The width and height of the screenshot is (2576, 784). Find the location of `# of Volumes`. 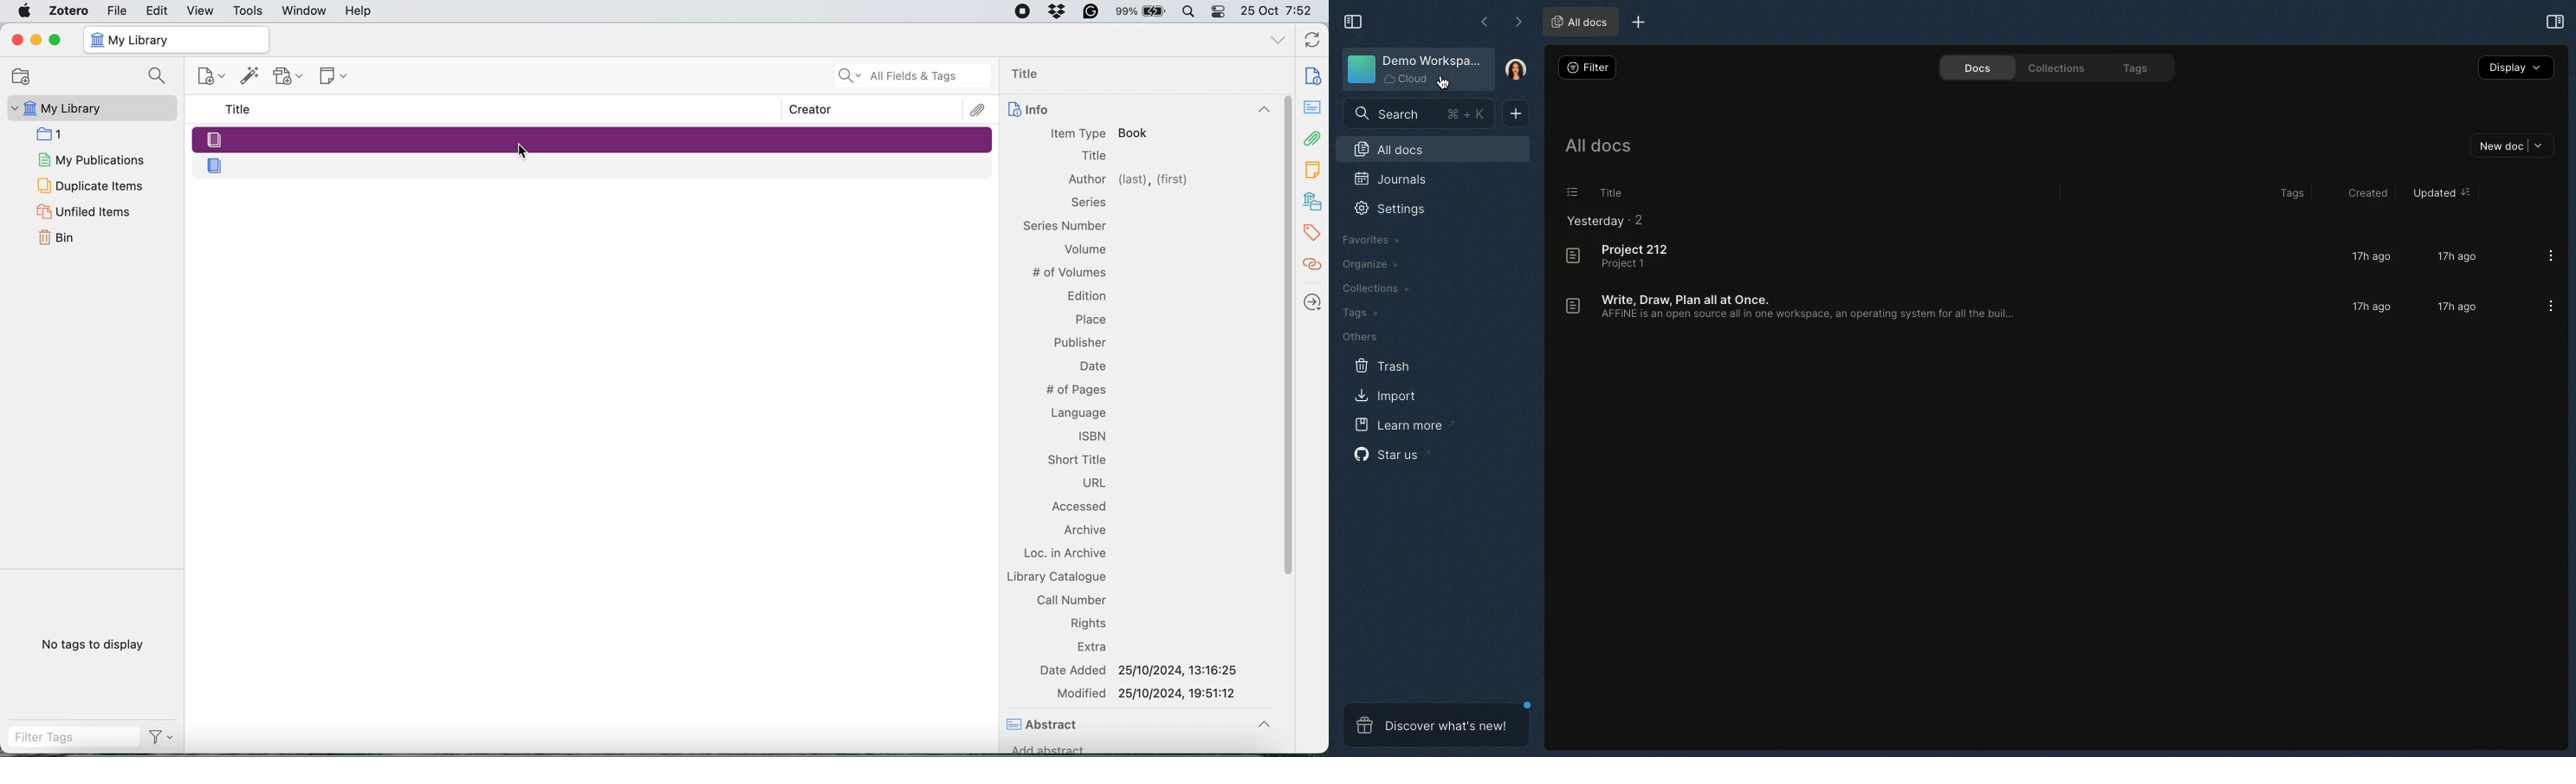

# of Volumes is located at coordinates (1070, 272).